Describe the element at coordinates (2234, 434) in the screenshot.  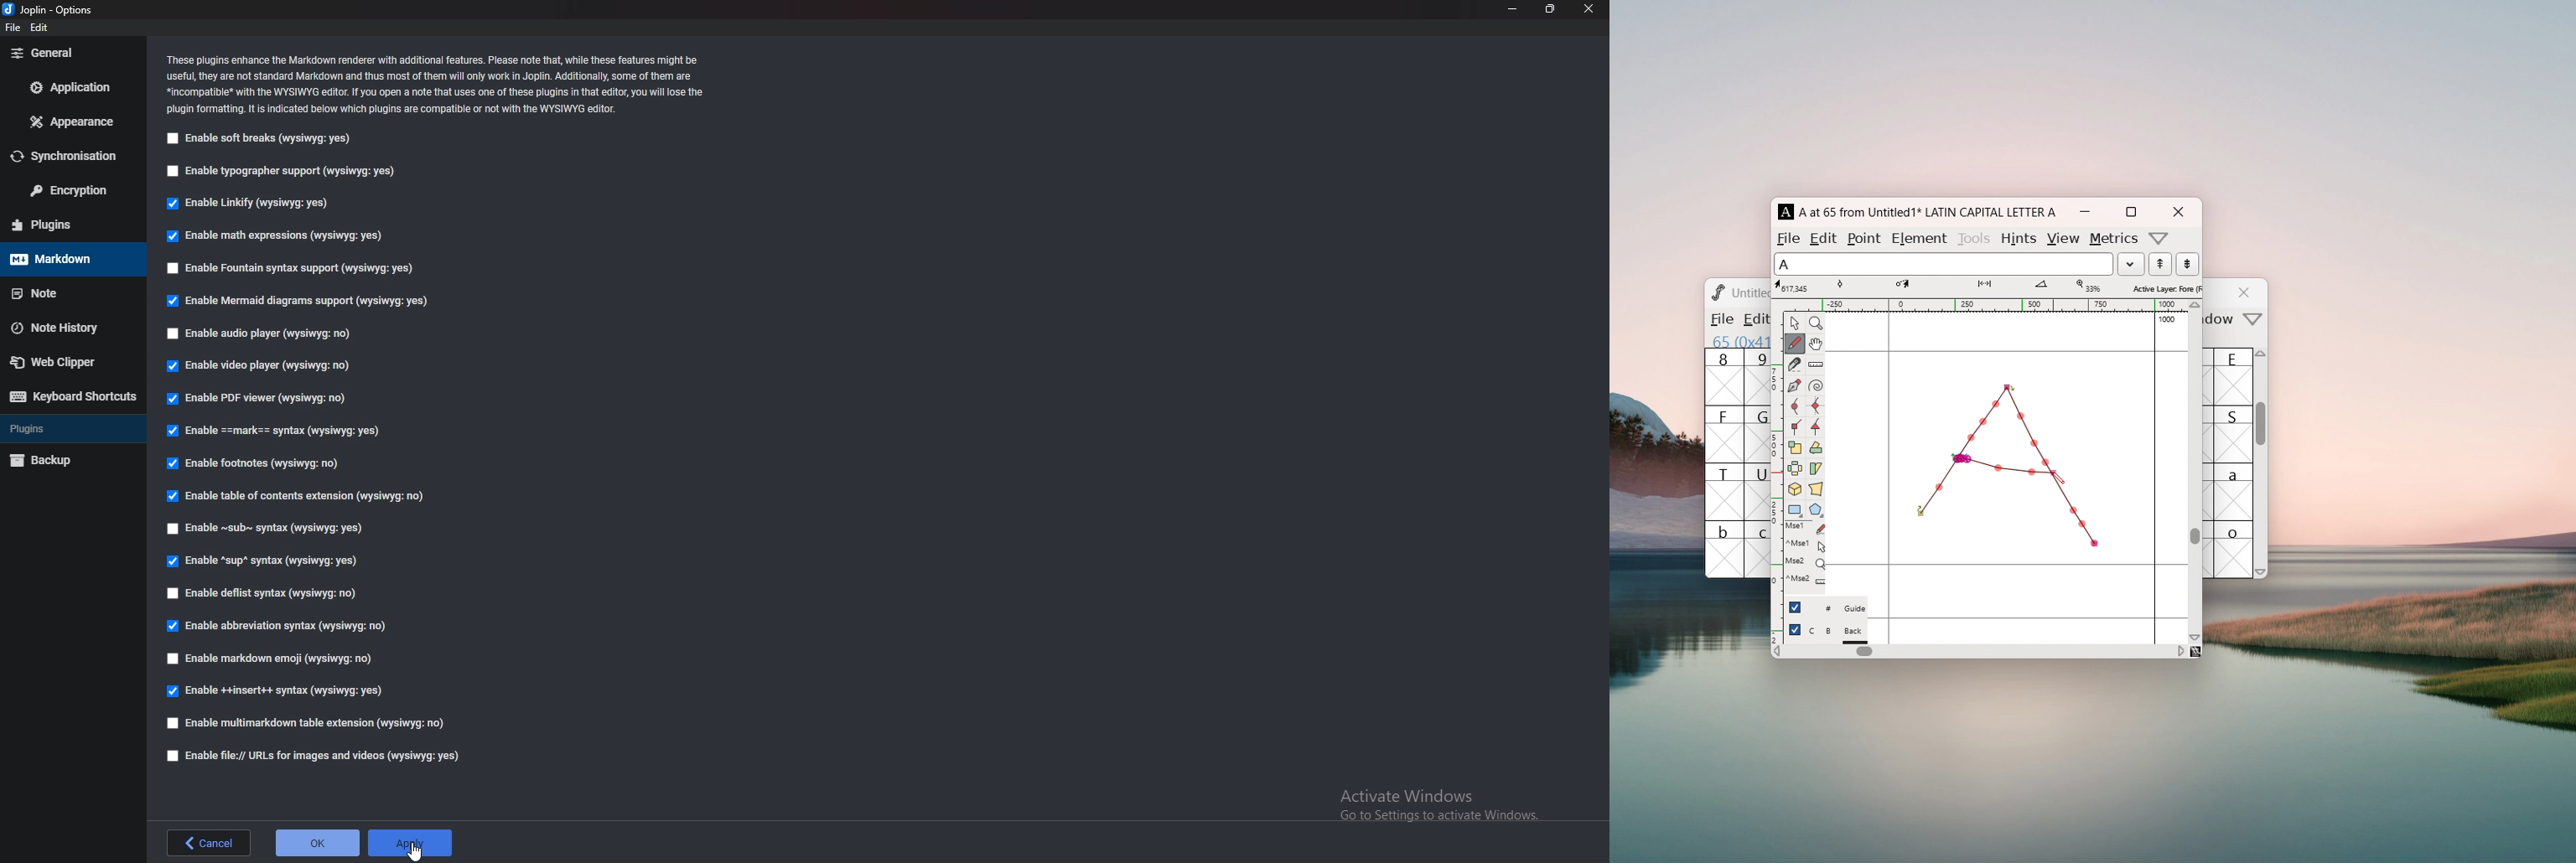
I see `S` at that location.